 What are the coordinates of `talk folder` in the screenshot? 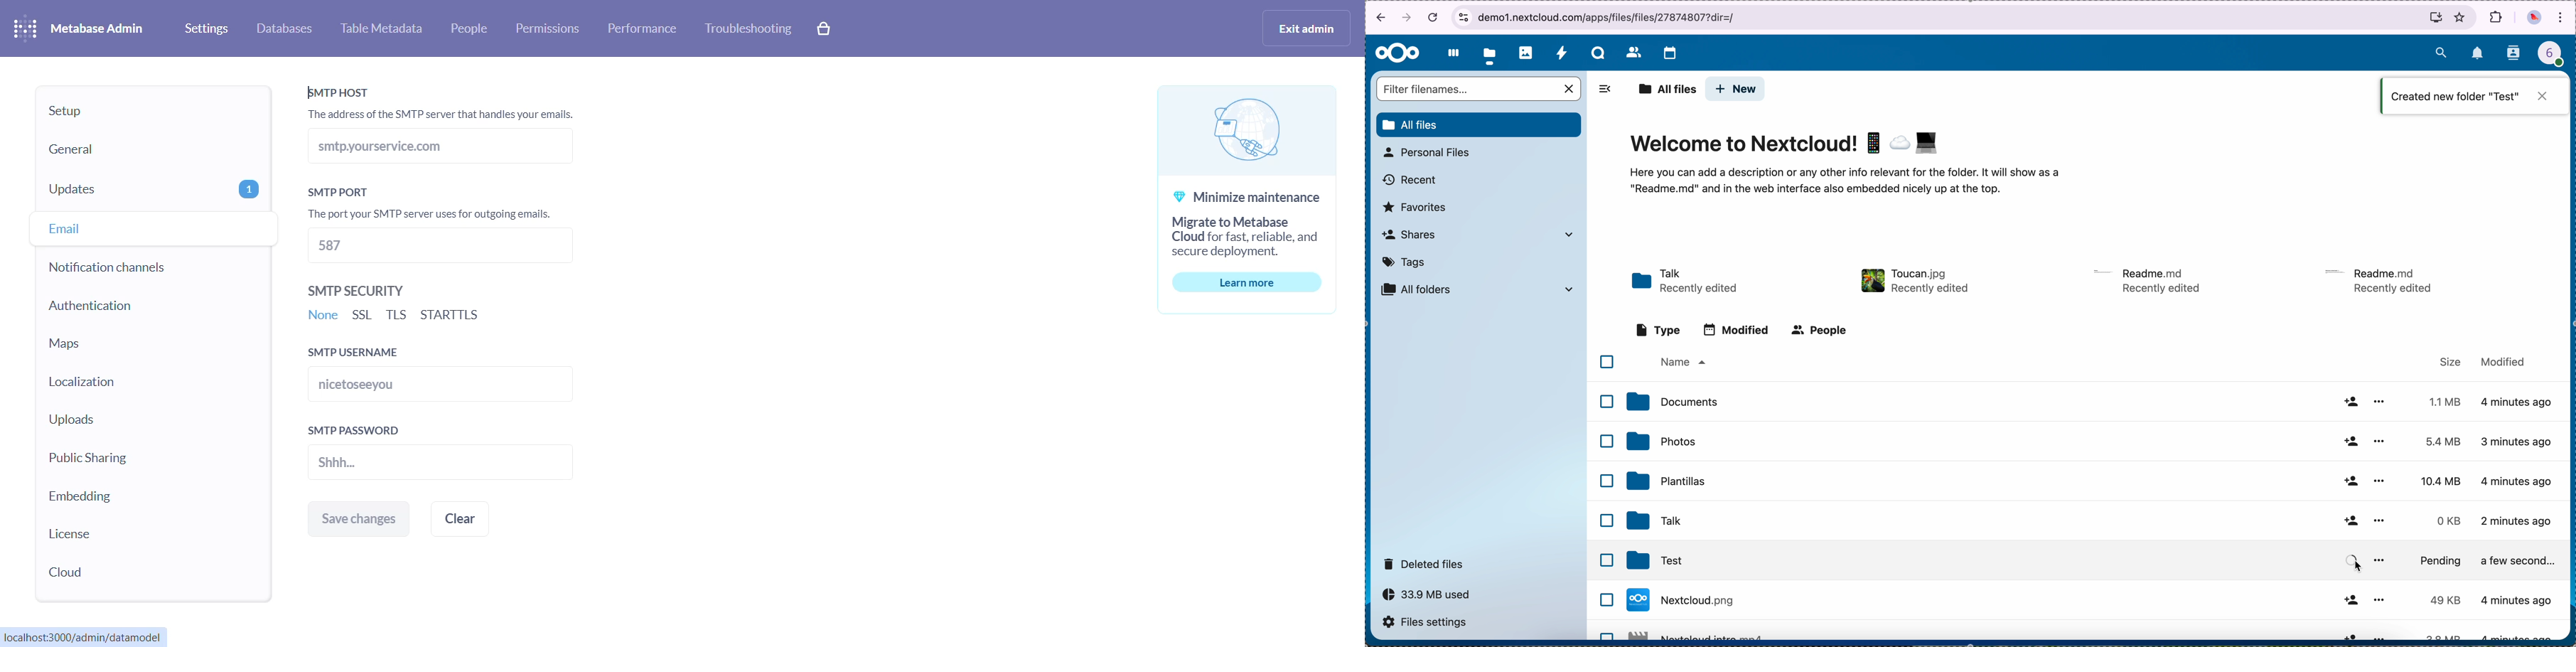 It's located at (1686, 282).